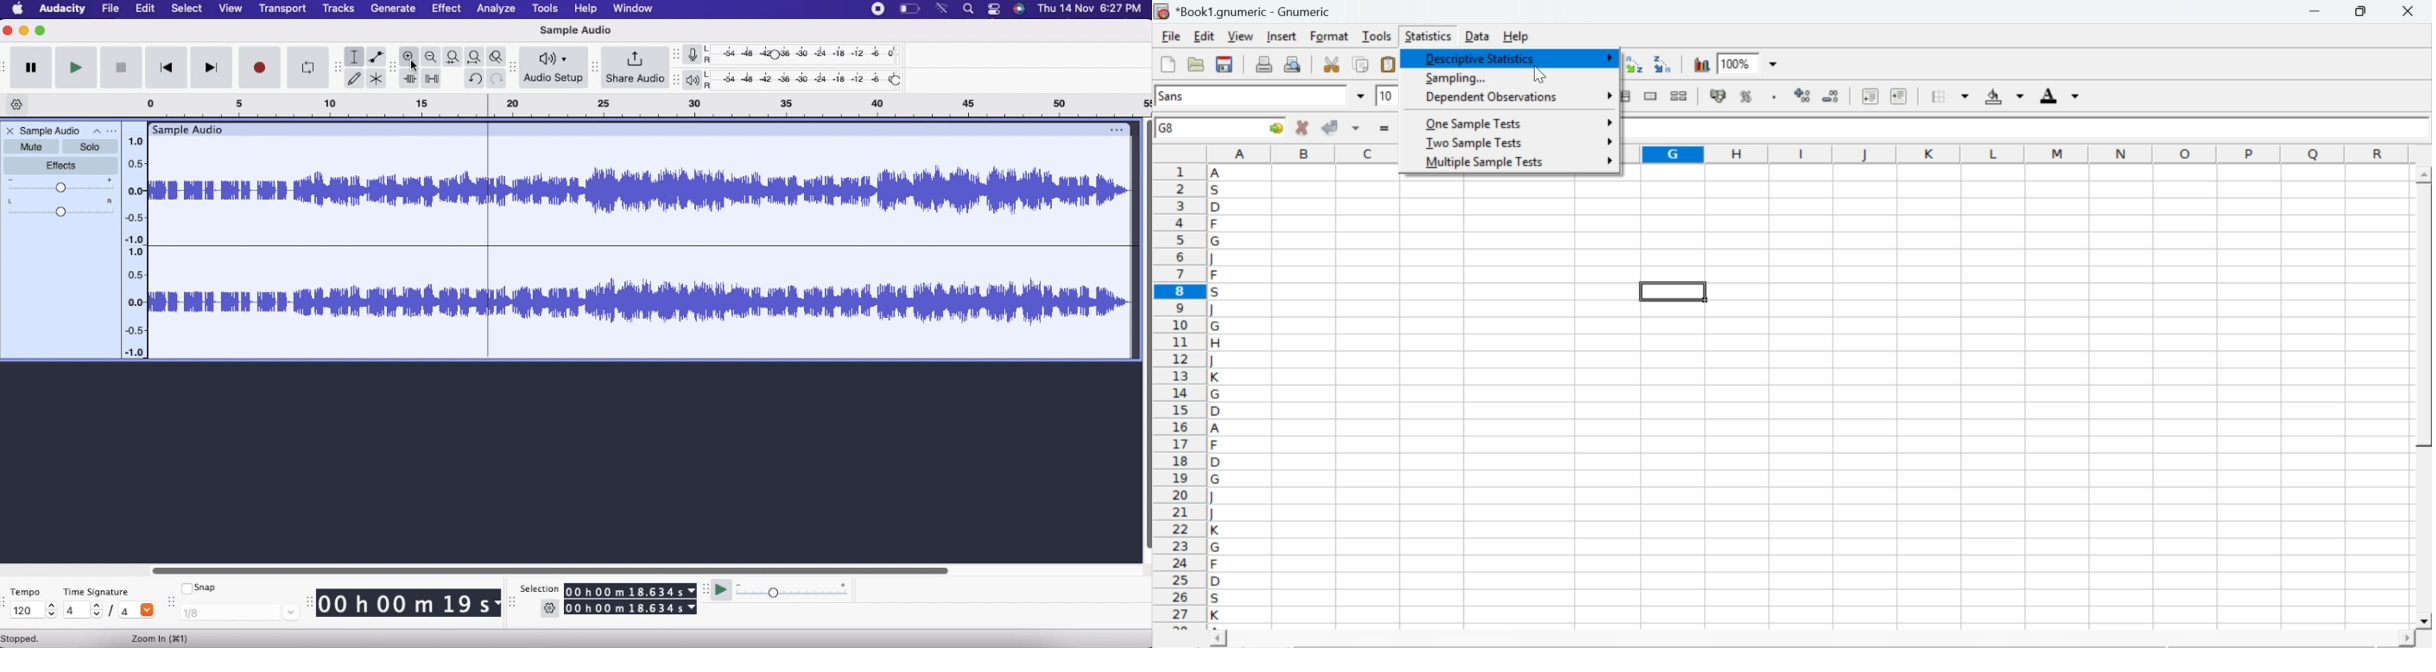 The image size is (2436, 672). I want to click on open, so click(1194, 64).